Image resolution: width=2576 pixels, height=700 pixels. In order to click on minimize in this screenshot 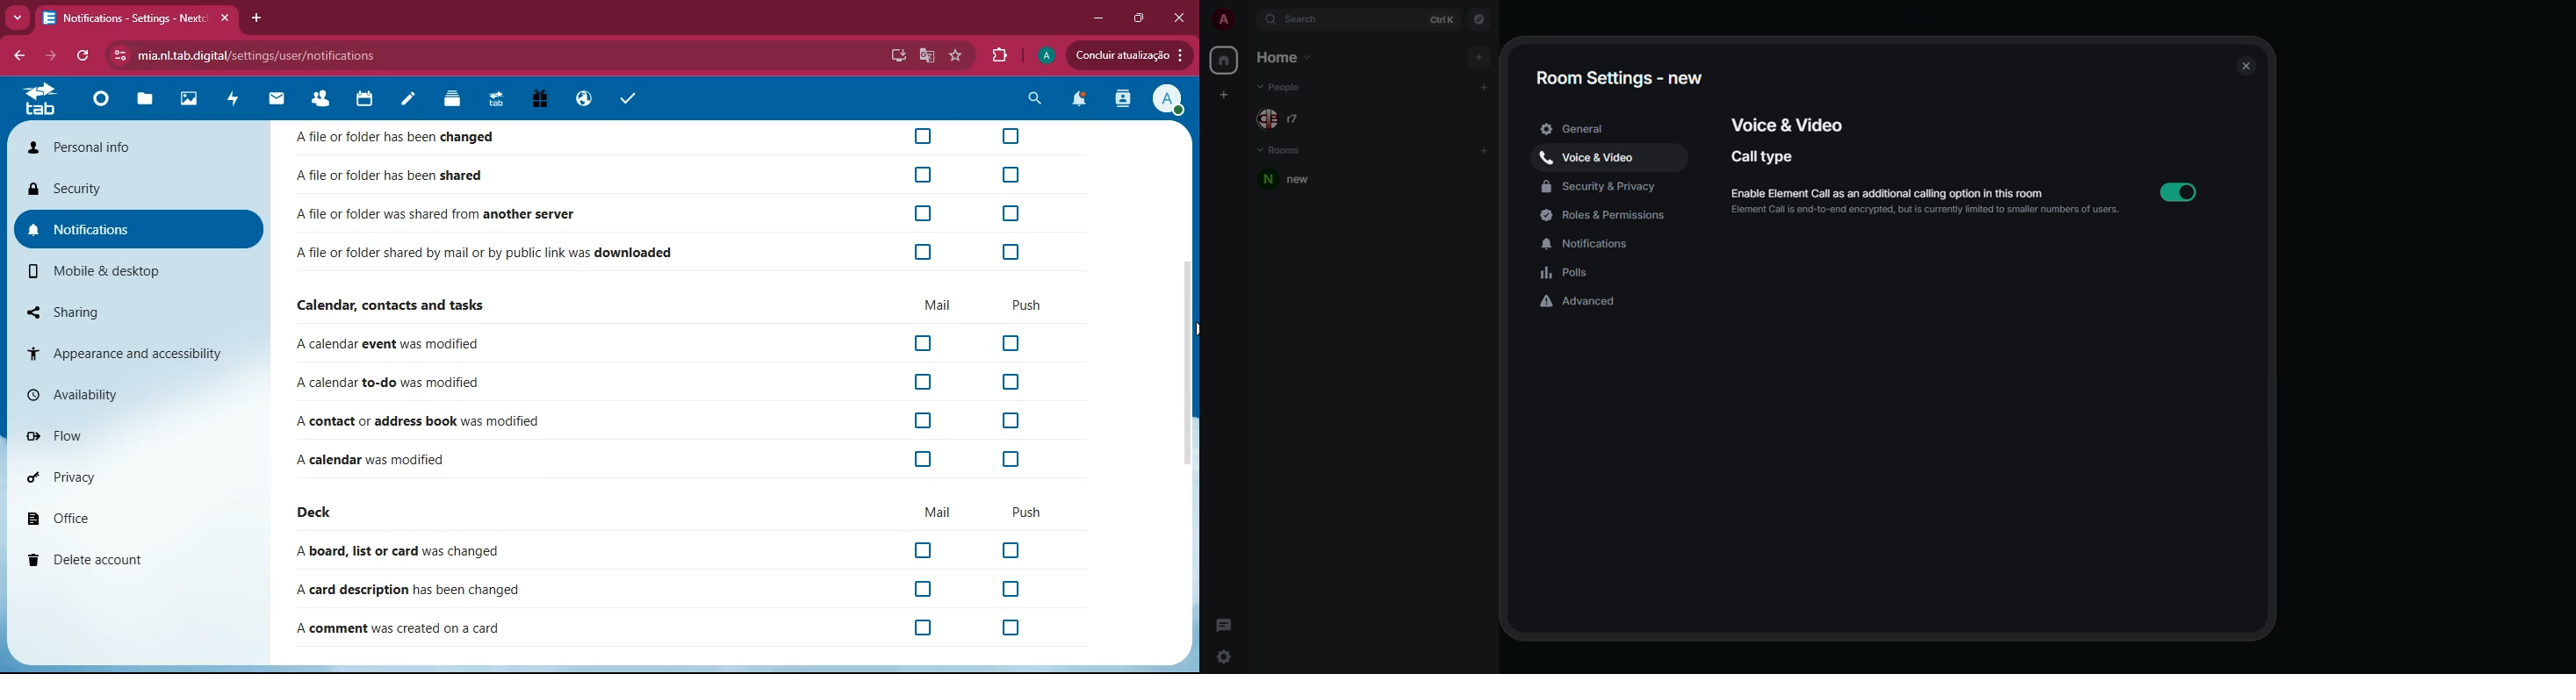, I will do `click(1094, 18)`.